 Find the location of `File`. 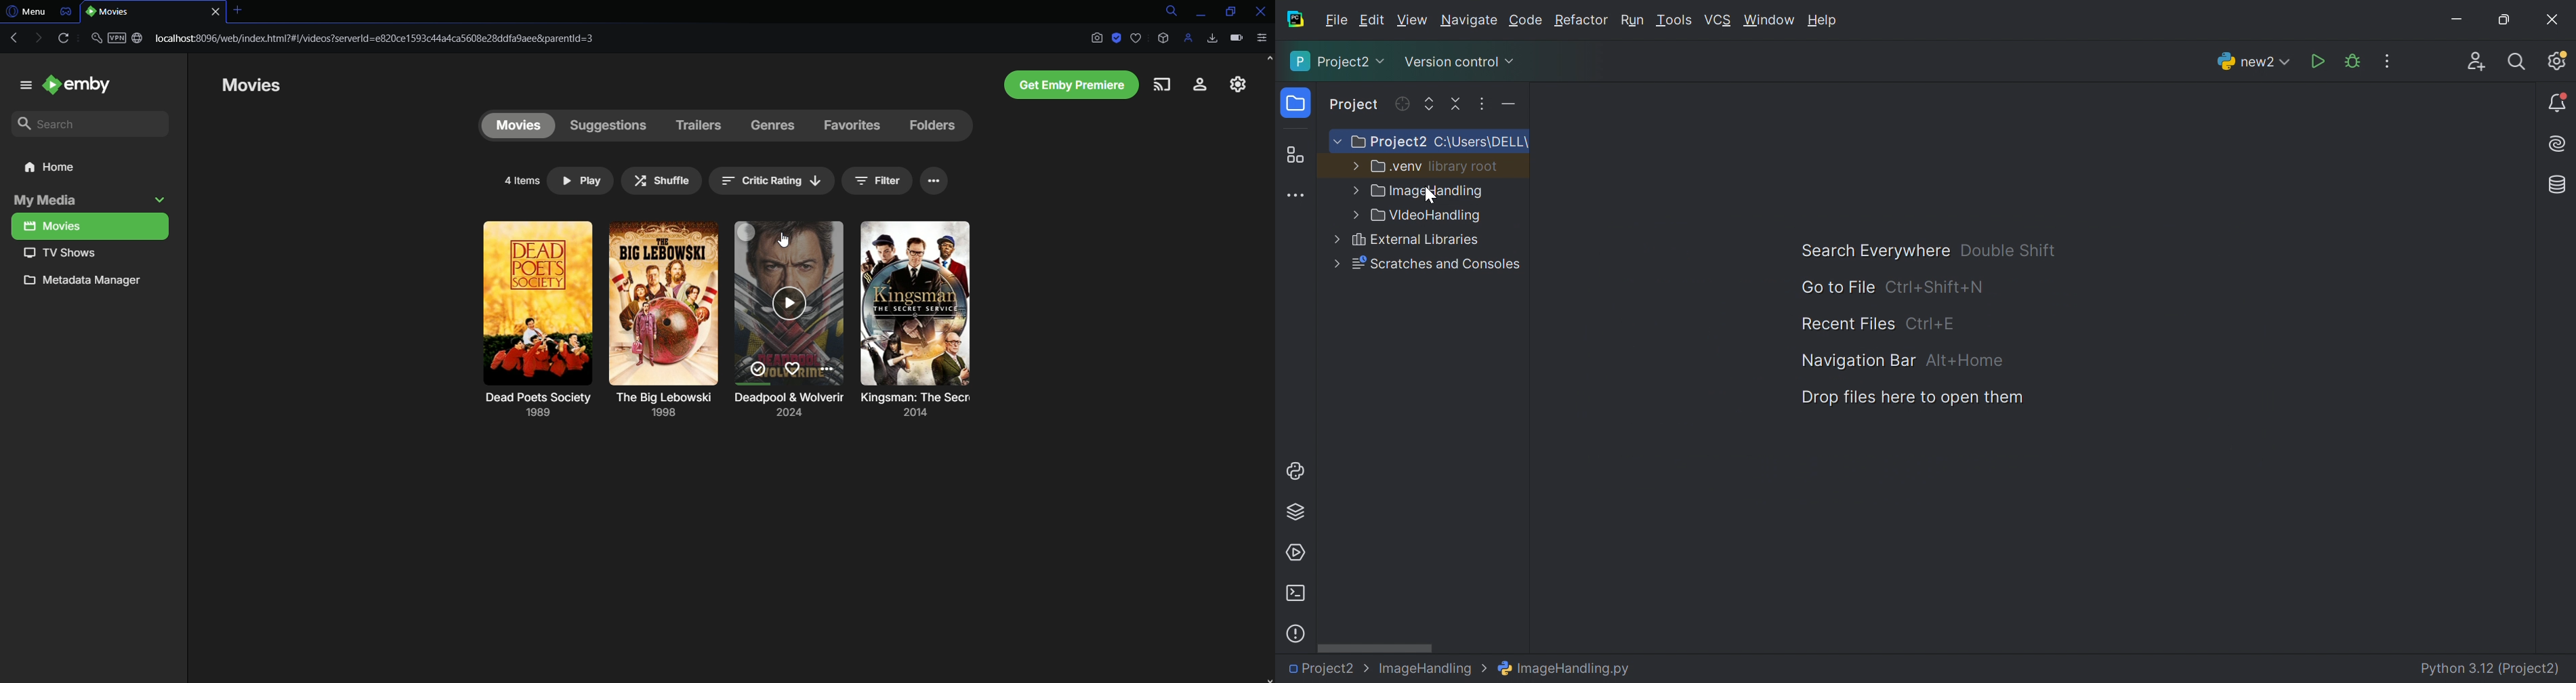

File is located at coordinates (1337, 20).